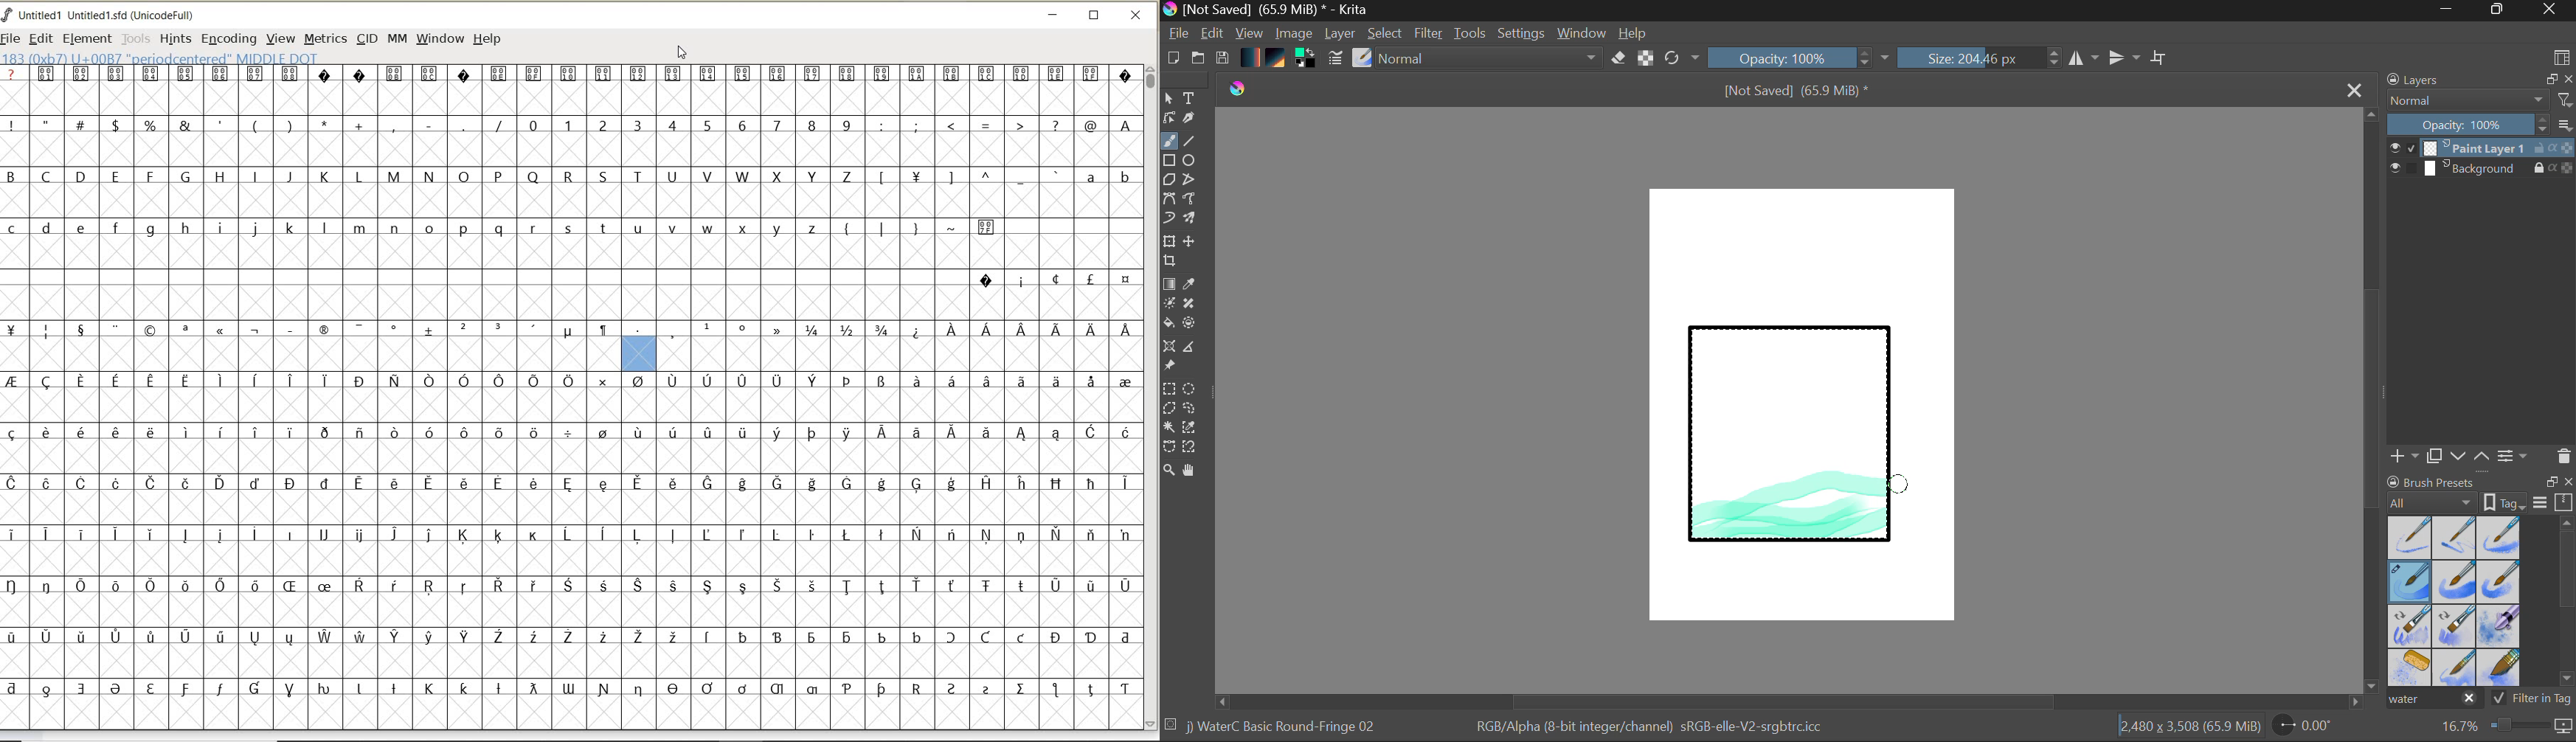 This screenshot has width=2576, height=756. What do you see at coordinates (1619, 58) in the screenshot?
I see `Eraser` at bounding box center [1619, 58].